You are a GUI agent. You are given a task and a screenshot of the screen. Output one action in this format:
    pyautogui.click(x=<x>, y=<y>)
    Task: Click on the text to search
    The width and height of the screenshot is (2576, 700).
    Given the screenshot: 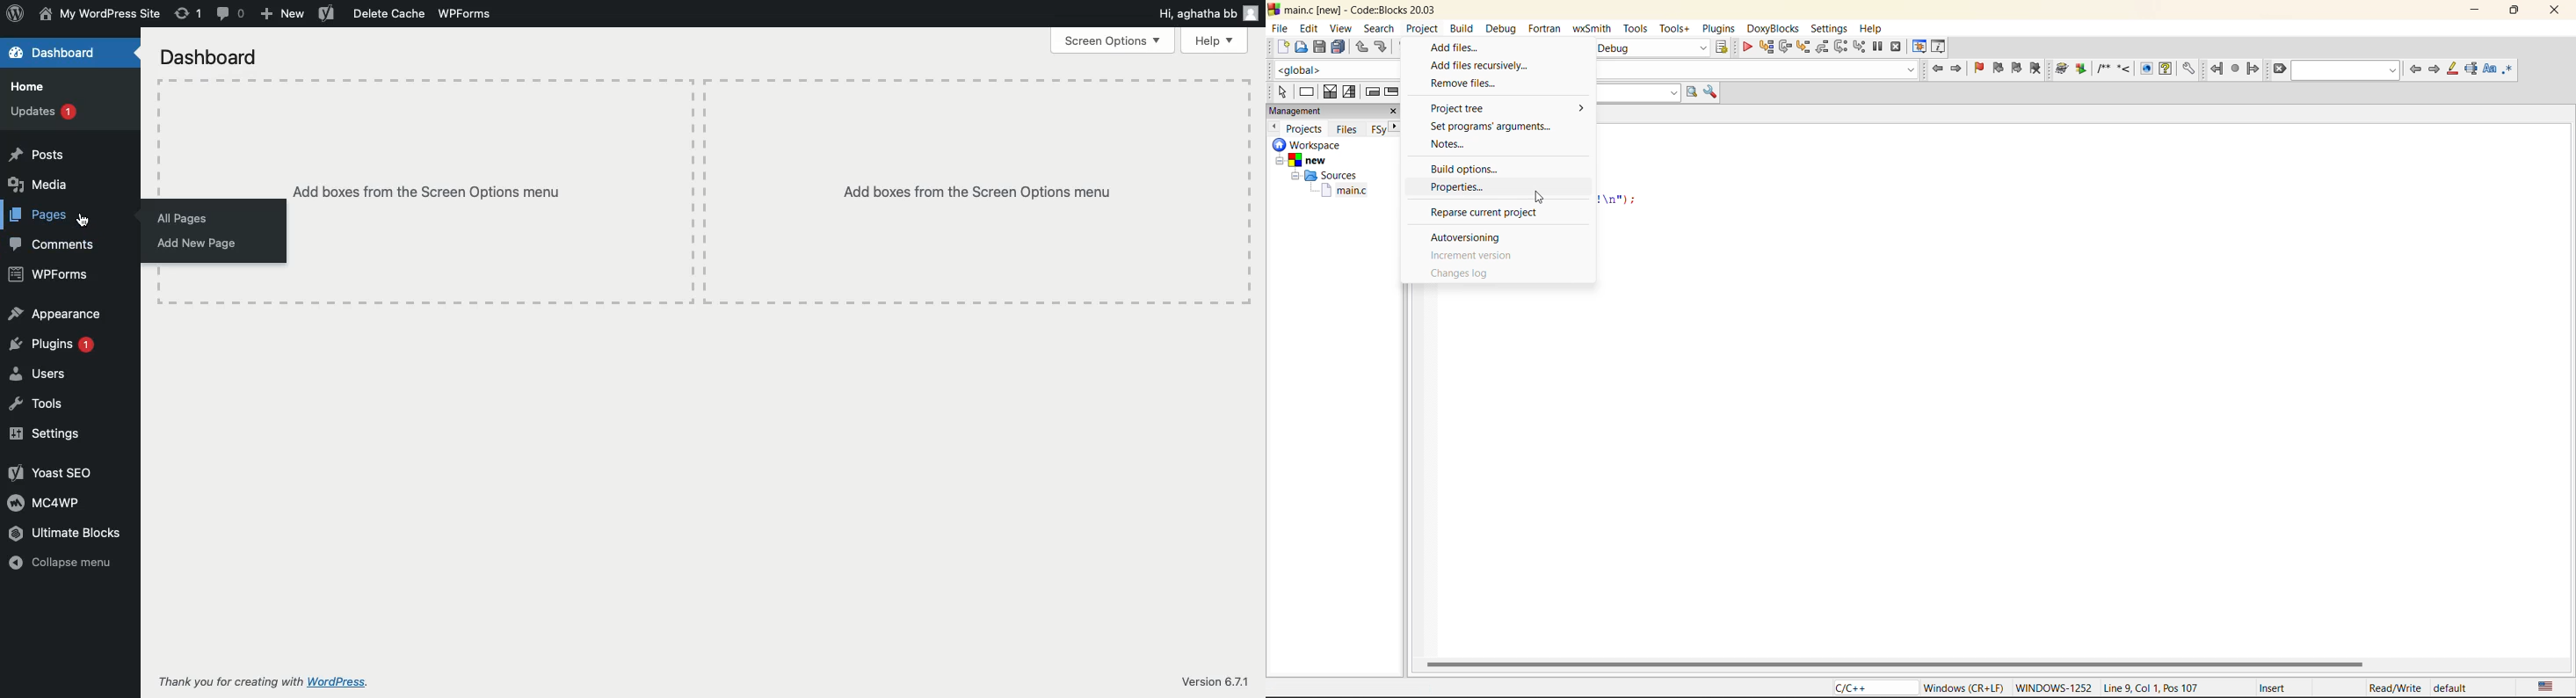 What is the action you would take?
    pyautogui.click(x=1638, y=92)
    